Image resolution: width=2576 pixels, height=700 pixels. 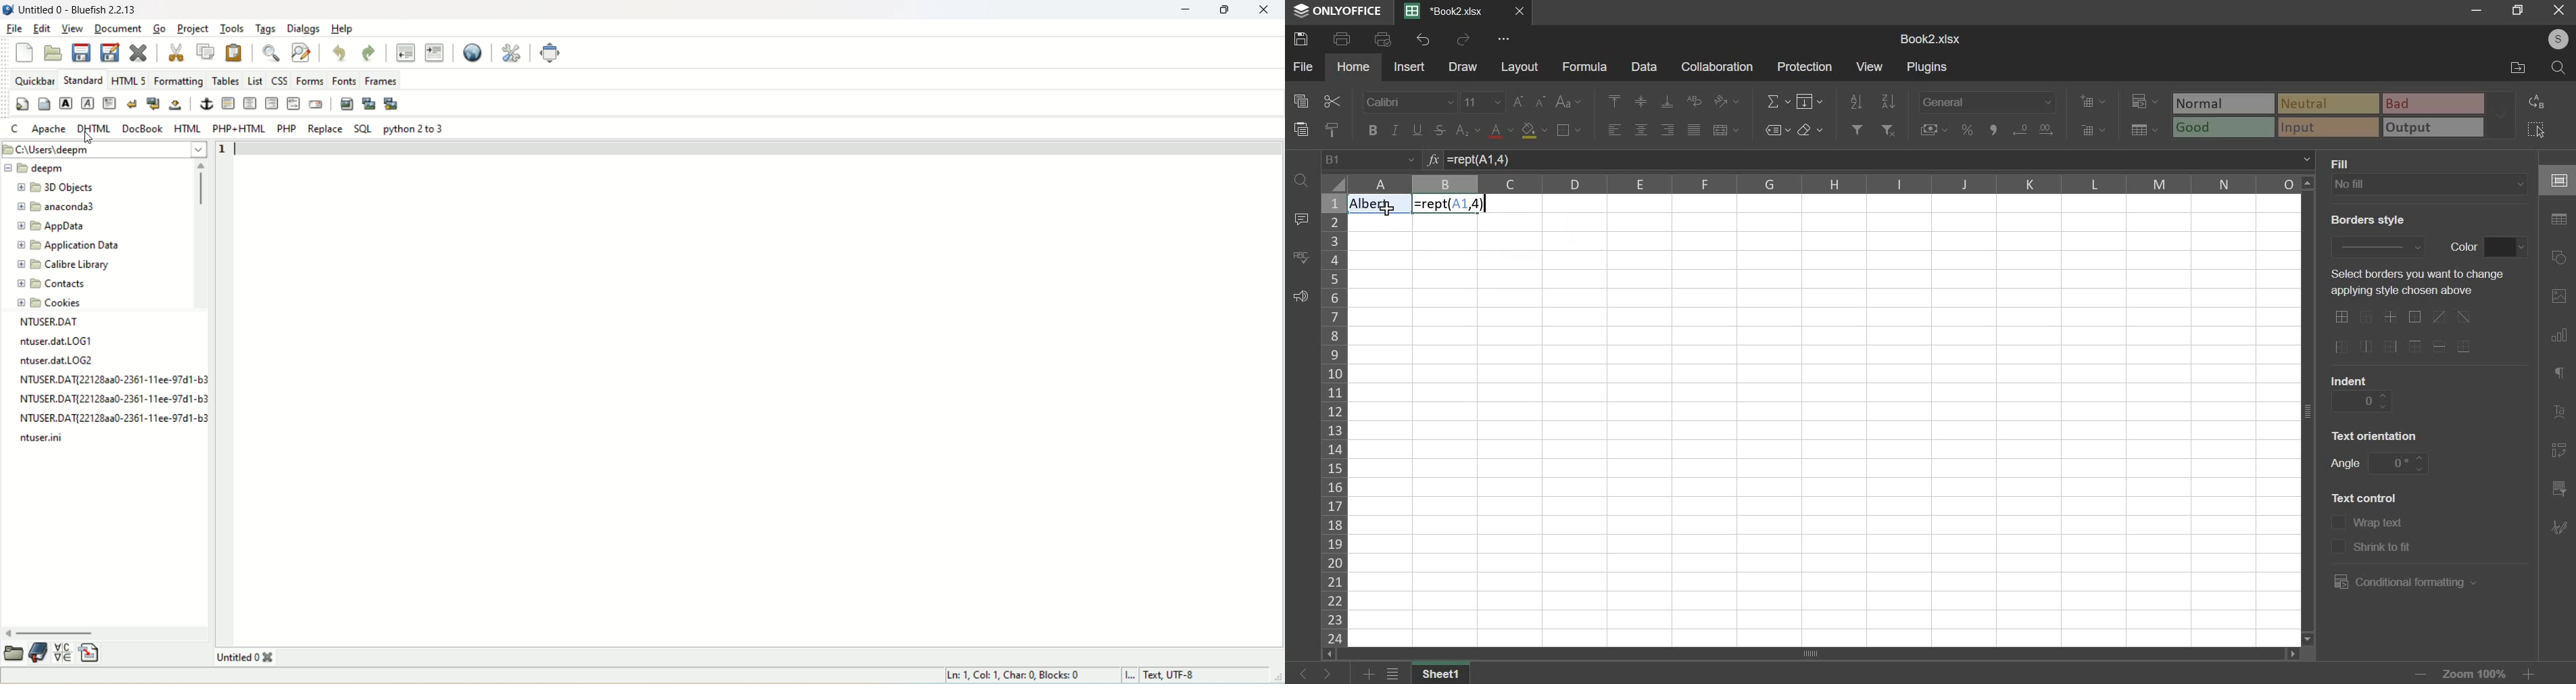 What do you see at coordinates (2409, 583) in the screenshot?
I see `conditional formatting` at bounding box center [2409, 583].